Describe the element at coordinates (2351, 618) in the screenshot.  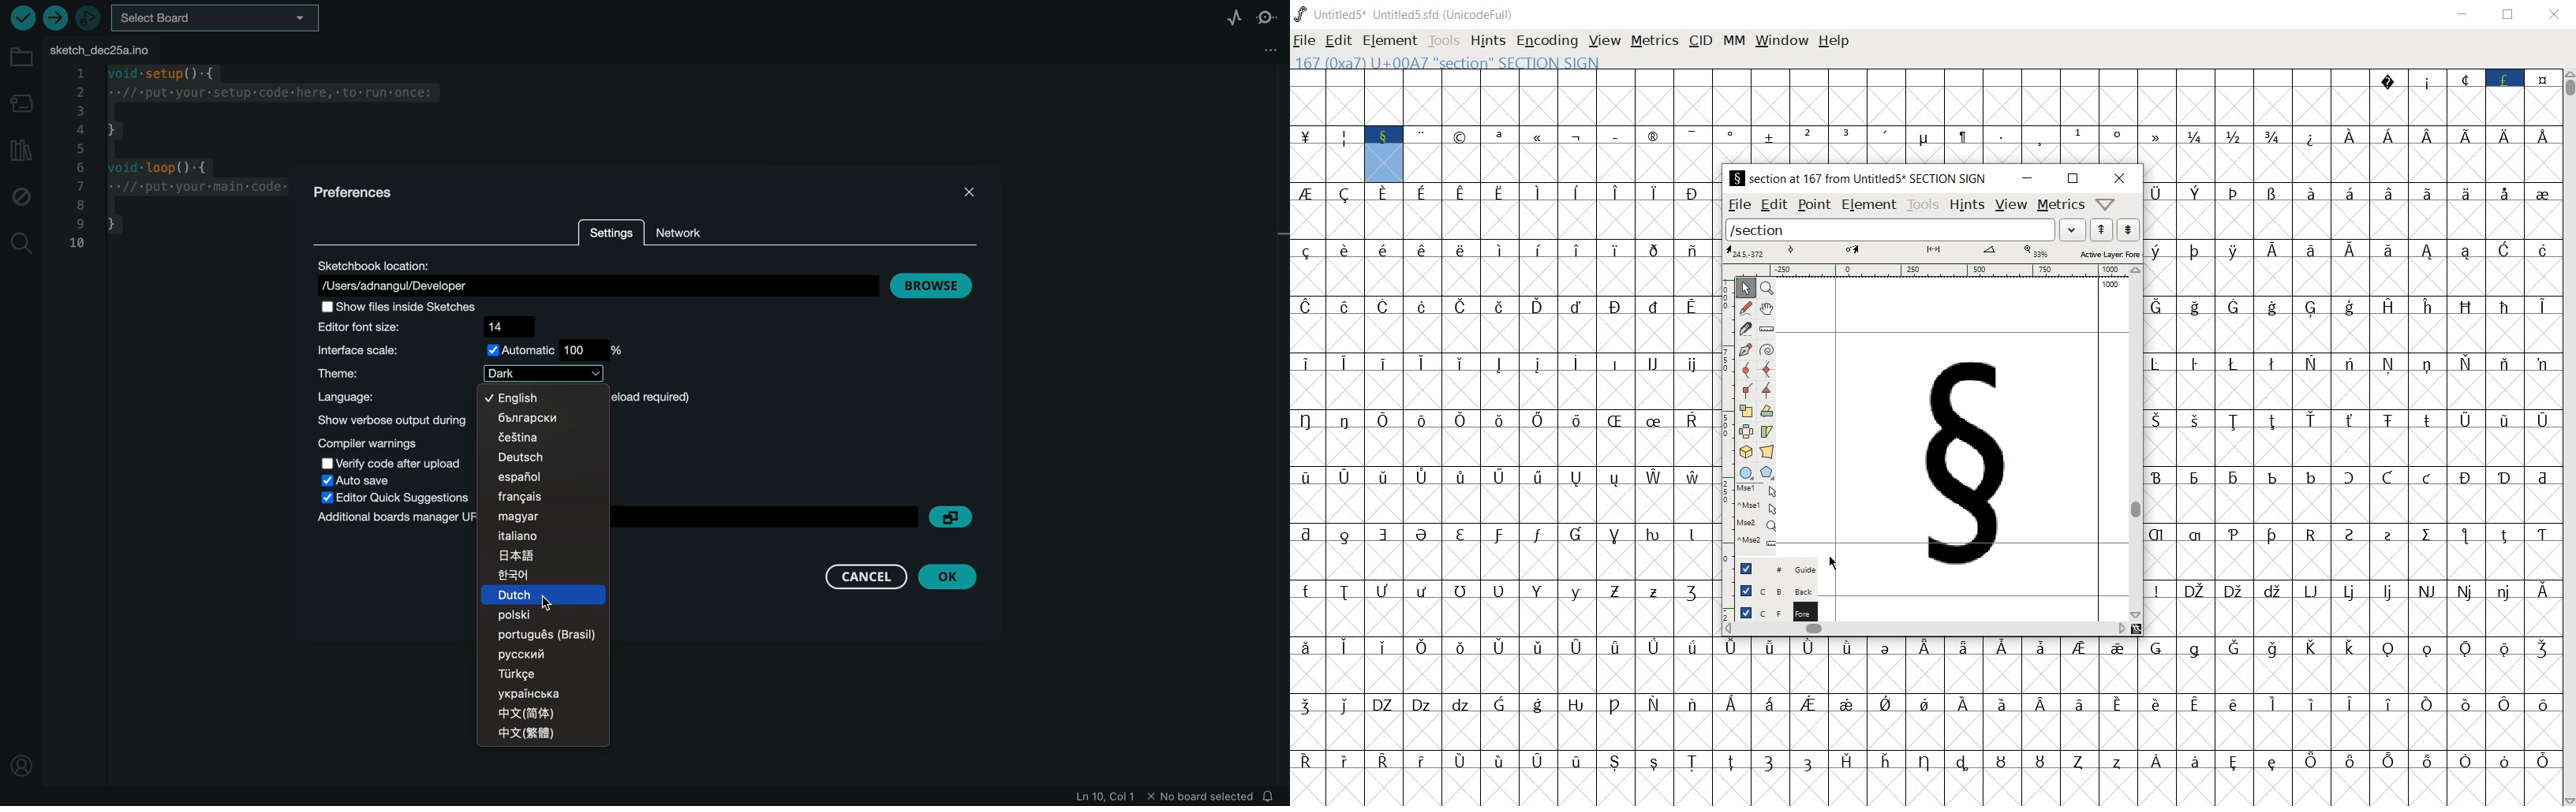
I see `empty cells` at that location.